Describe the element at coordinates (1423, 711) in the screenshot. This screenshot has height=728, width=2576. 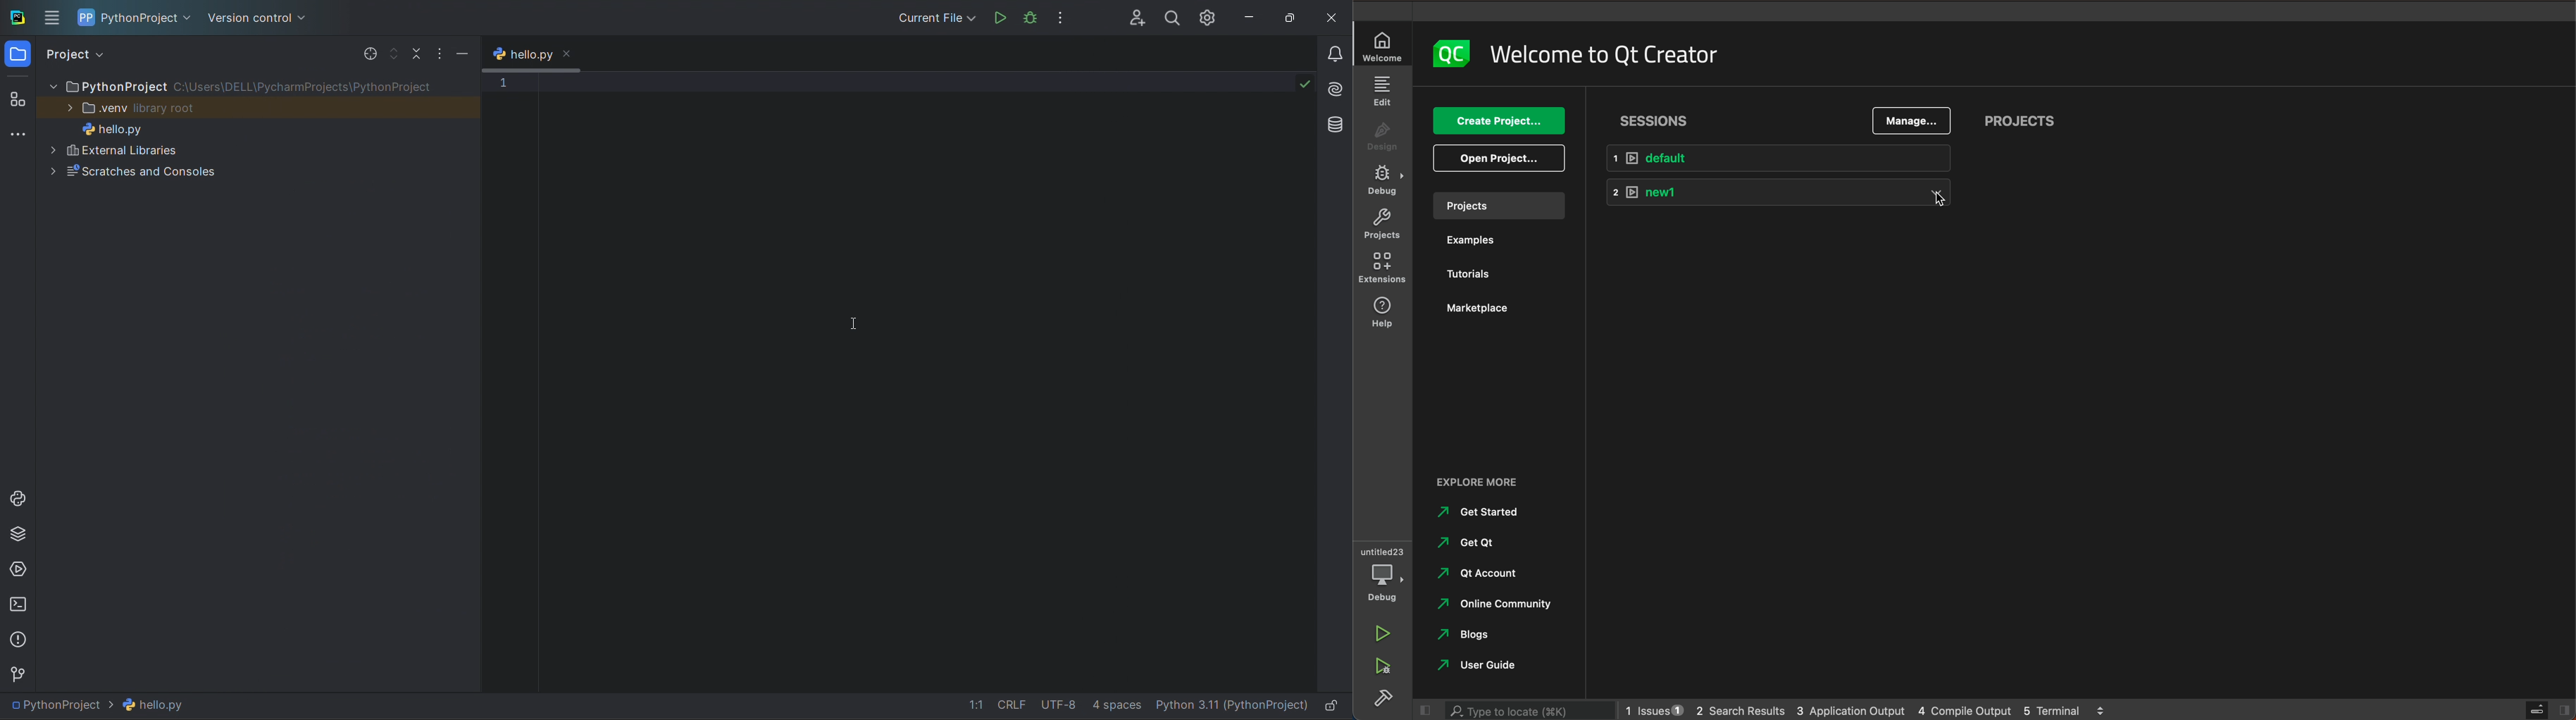
I see `close slidebar` at that location.